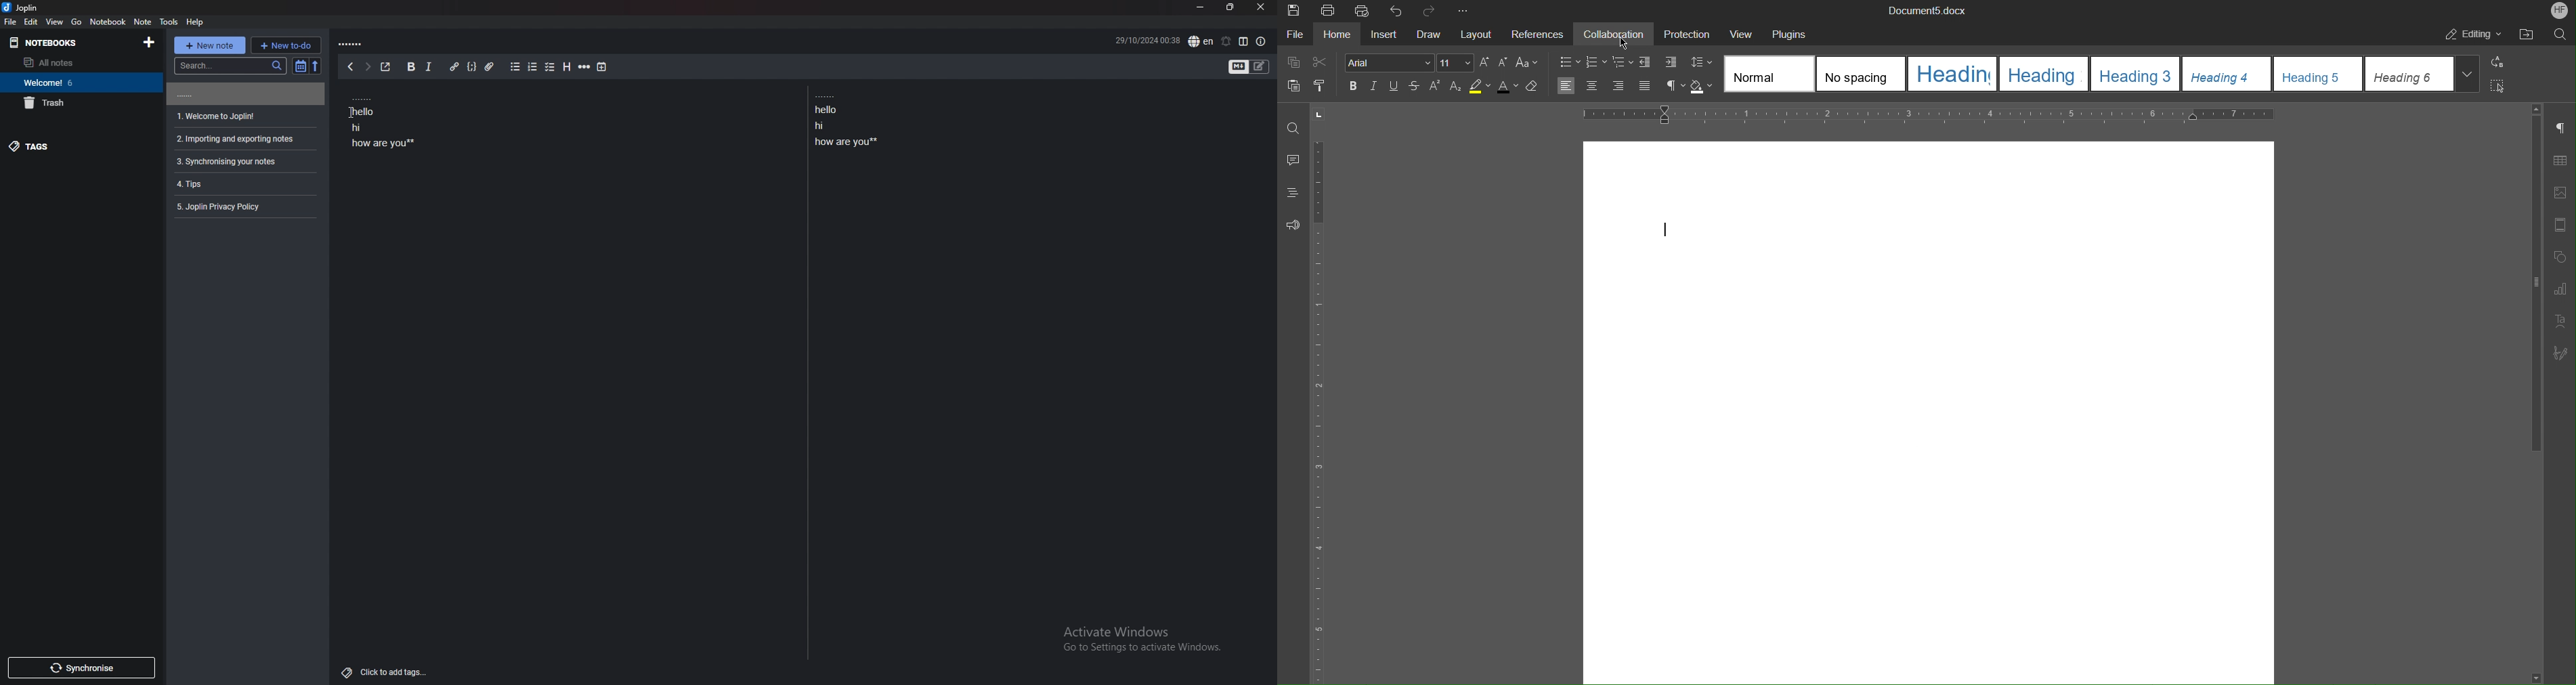 This screenshot has height=700, width=2576. Describe the element at coordinates (1427, 9) in the screenshot. I see `Redo` at that location.